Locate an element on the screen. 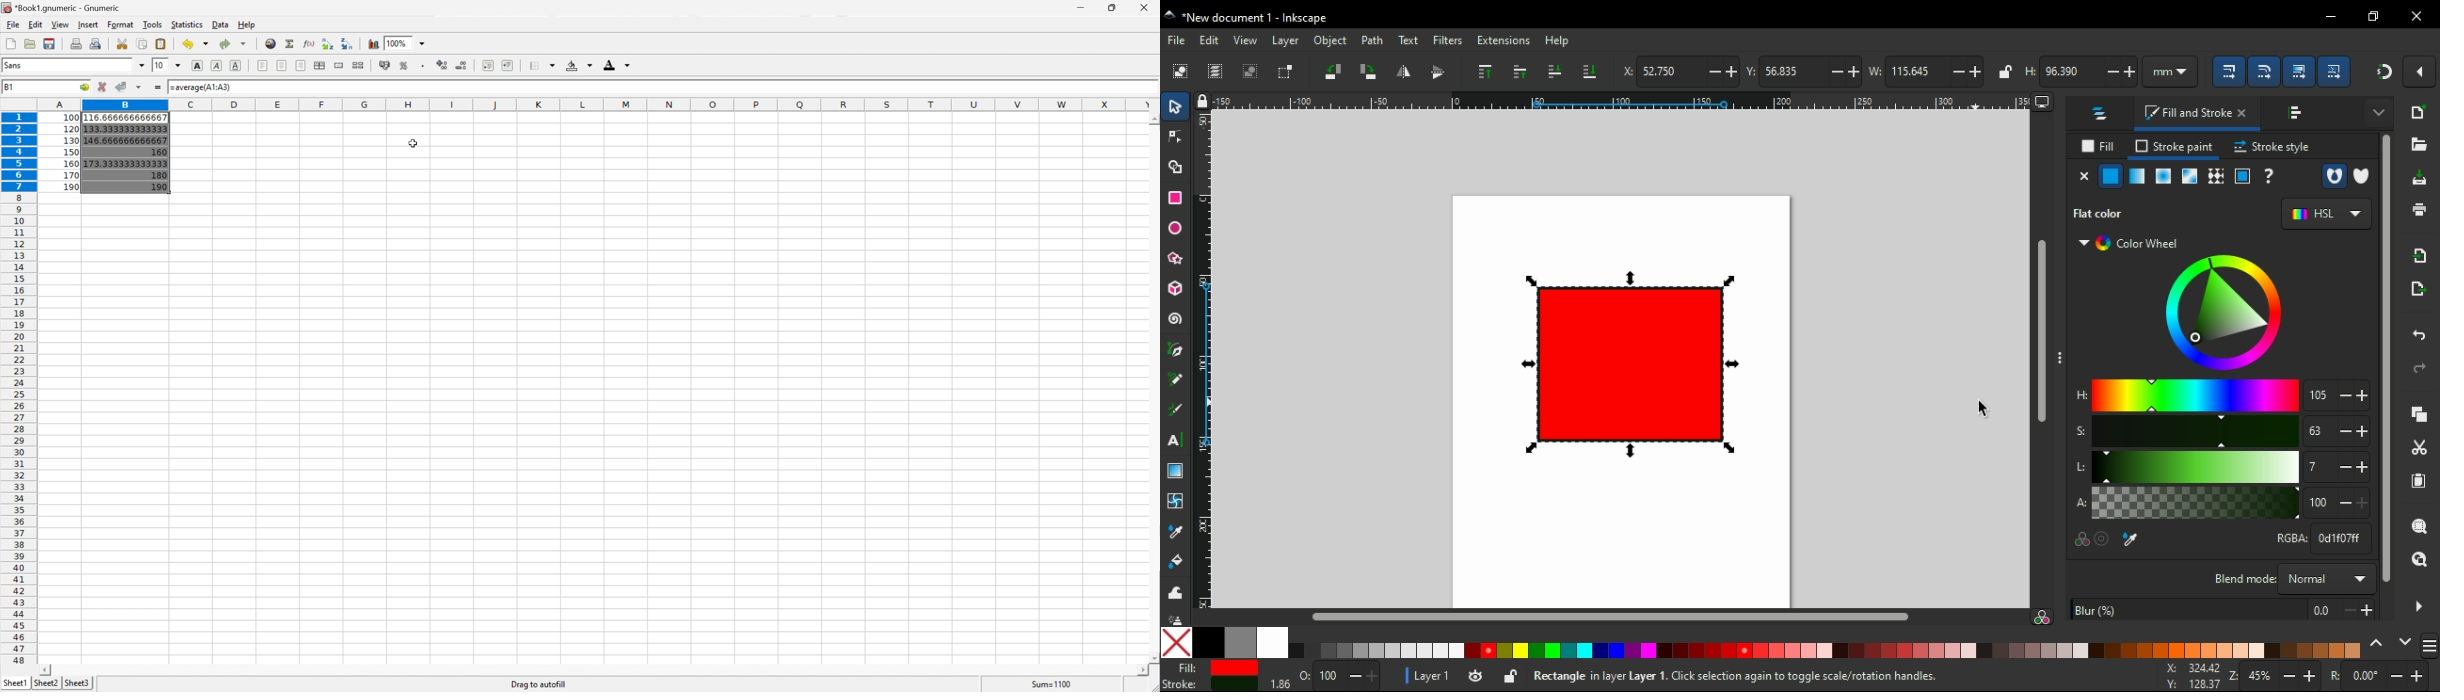 The width and height of the screenshot is (2464, 700). increase/decrease is located at coordinates (1363, 676).